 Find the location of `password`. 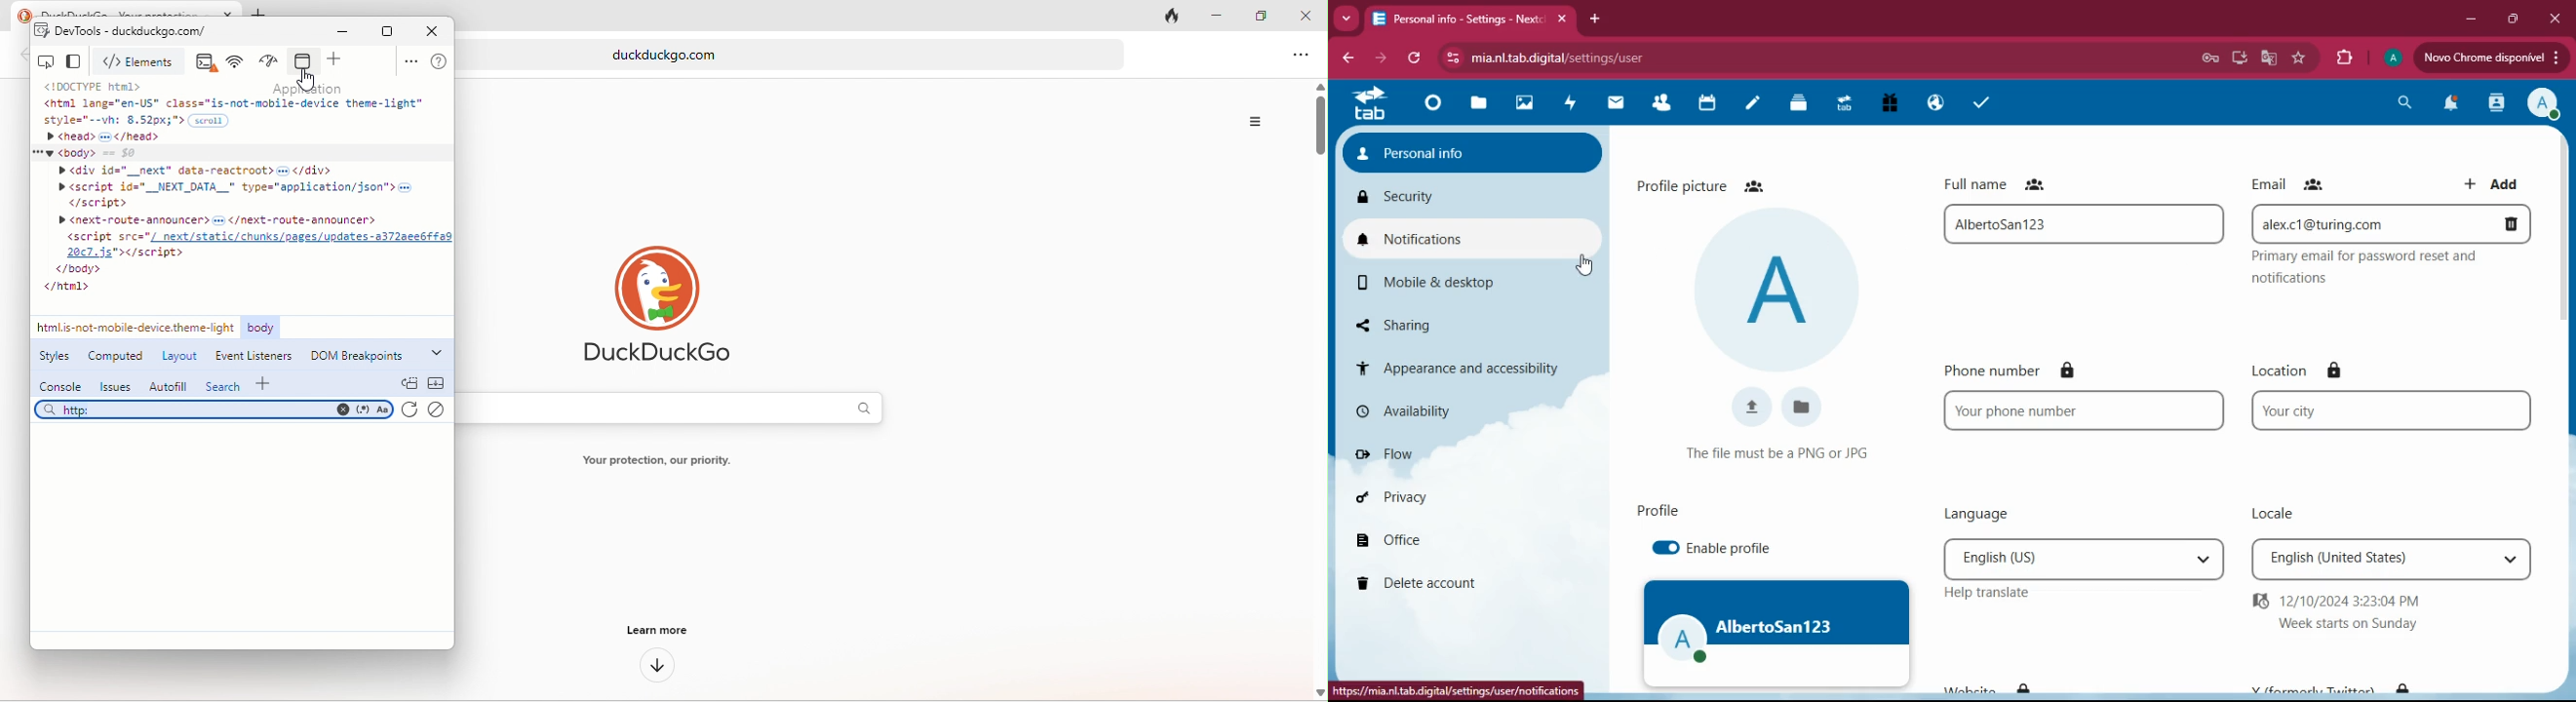

password is located at coordinates (2209, 58).